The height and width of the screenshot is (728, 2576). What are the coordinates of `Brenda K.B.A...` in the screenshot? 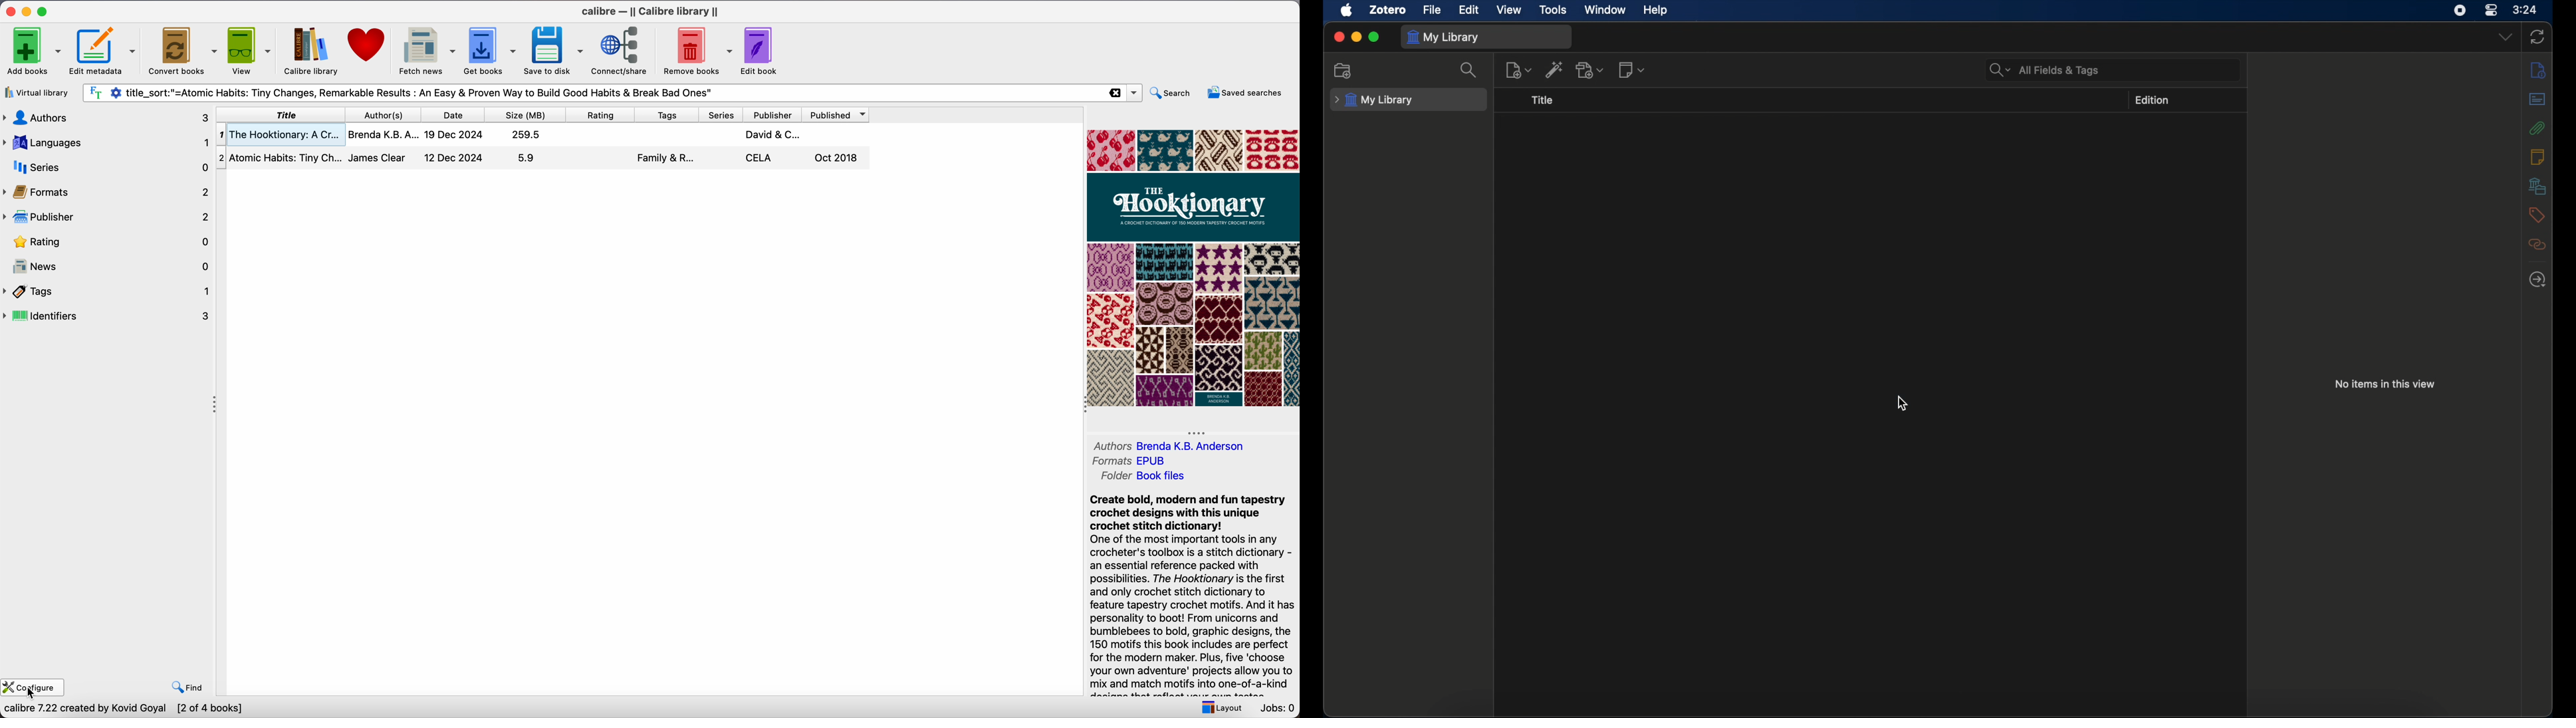 It's located at (382, 134).